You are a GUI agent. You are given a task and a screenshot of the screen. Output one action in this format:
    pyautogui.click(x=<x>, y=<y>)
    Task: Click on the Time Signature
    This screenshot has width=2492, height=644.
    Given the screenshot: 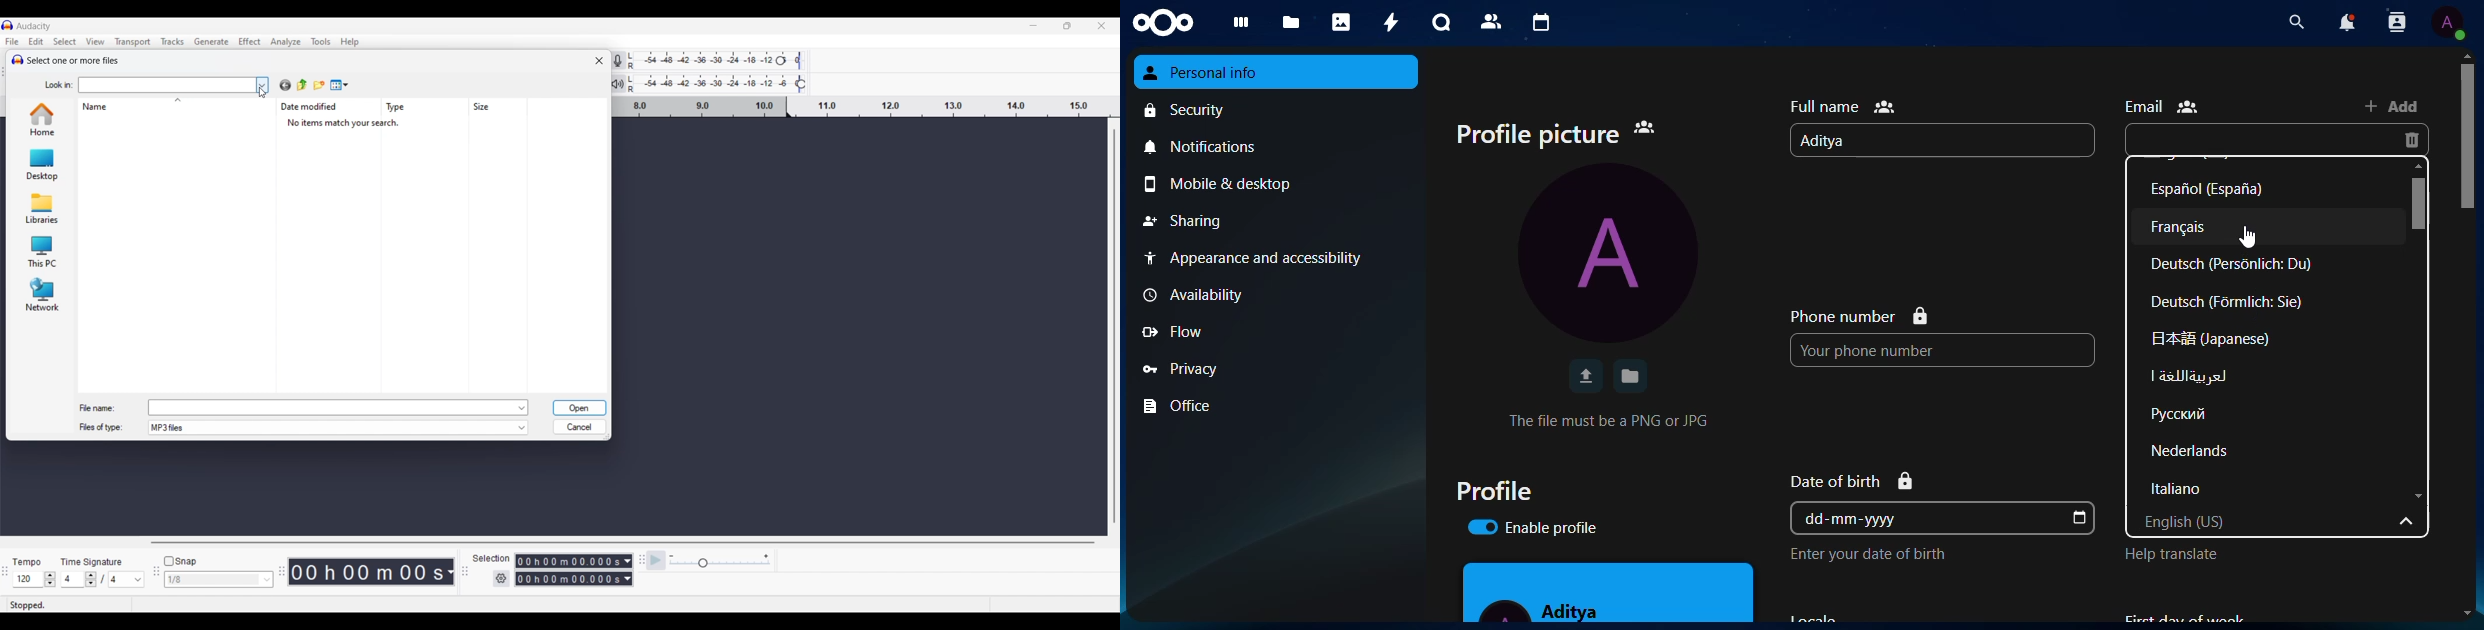 What is the action you would take?
    pyautogui.click(x=94, y=559)
    